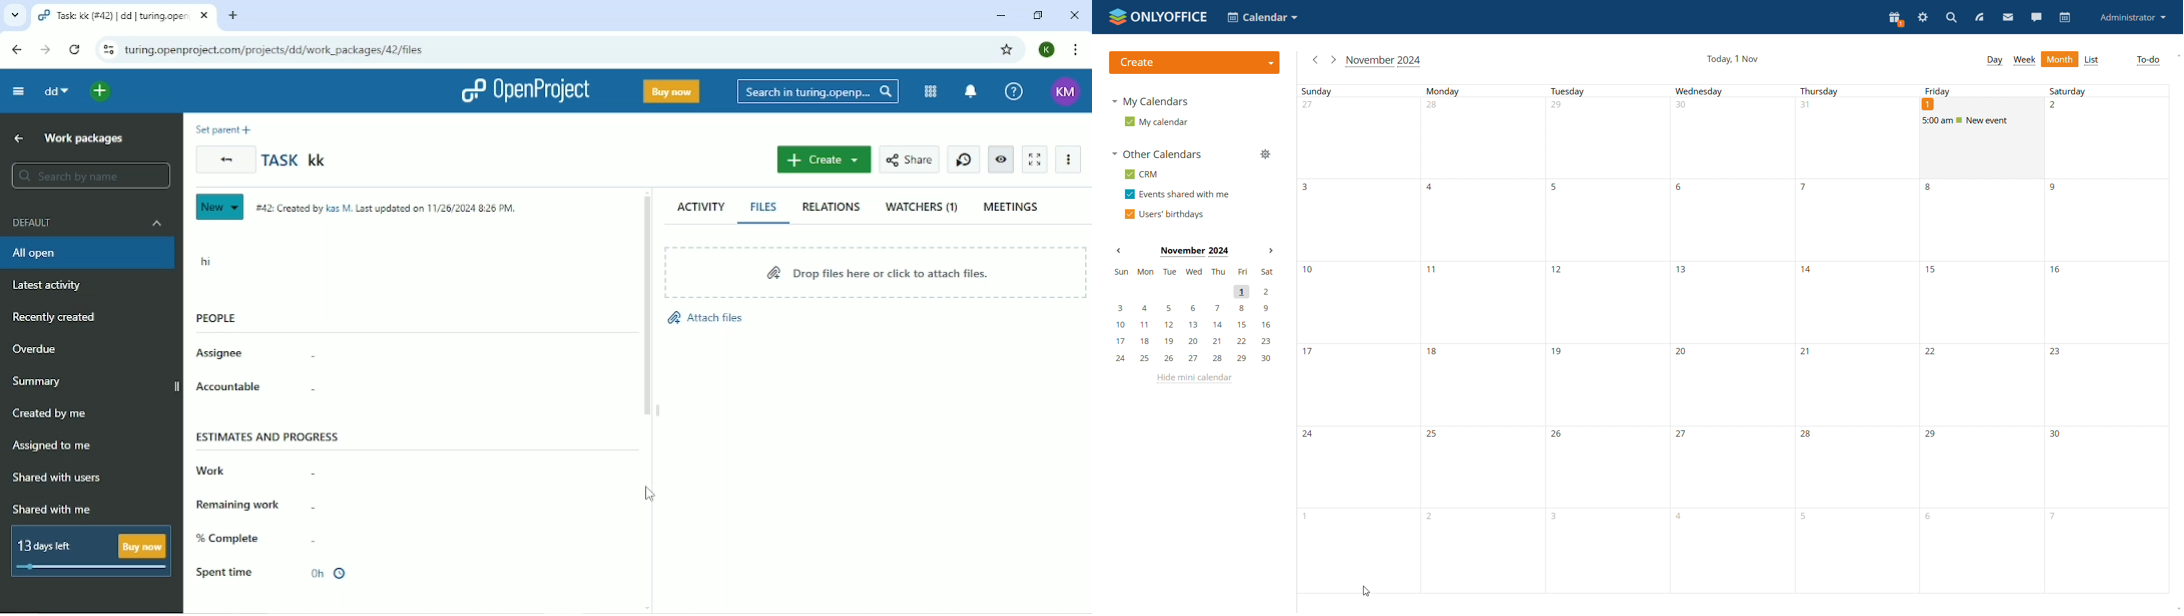  Describe the element at coordinates (2132, 18) in the screenshot. I see `administrator` at that location.